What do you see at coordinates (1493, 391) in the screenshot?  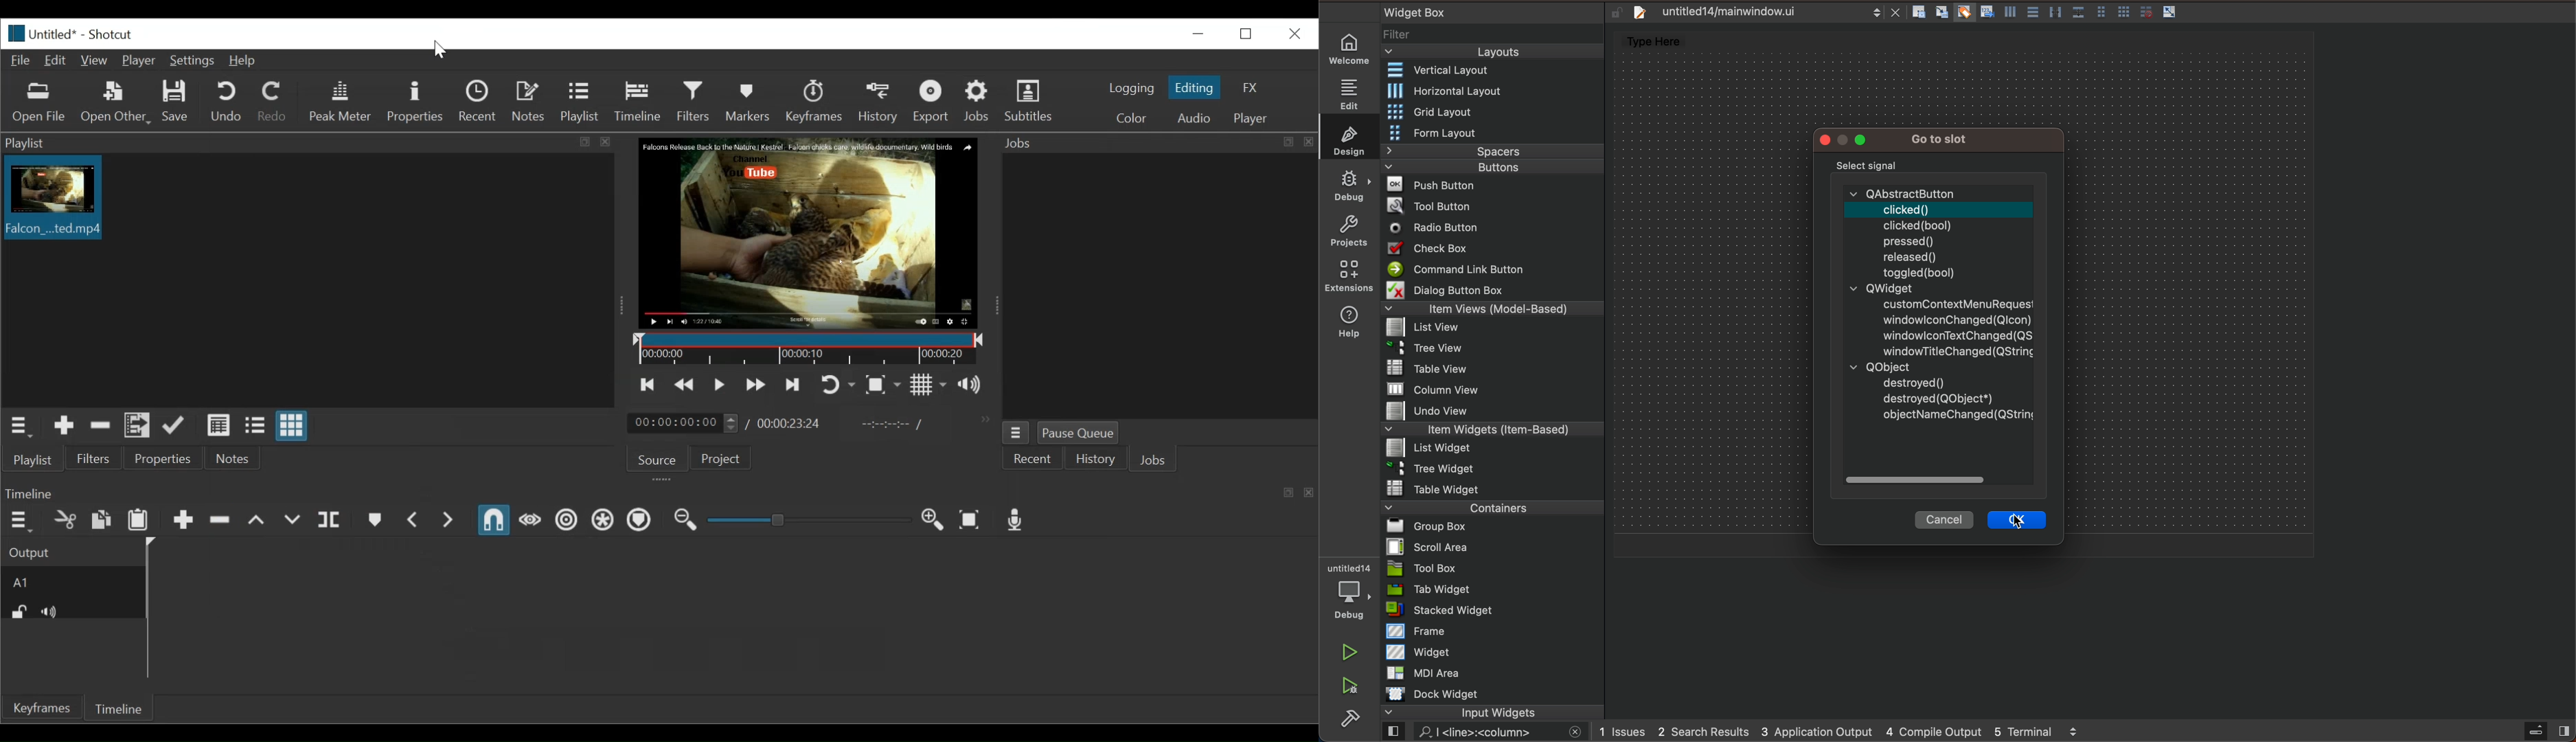 I see `column view` at bounding box center [1493, 391].